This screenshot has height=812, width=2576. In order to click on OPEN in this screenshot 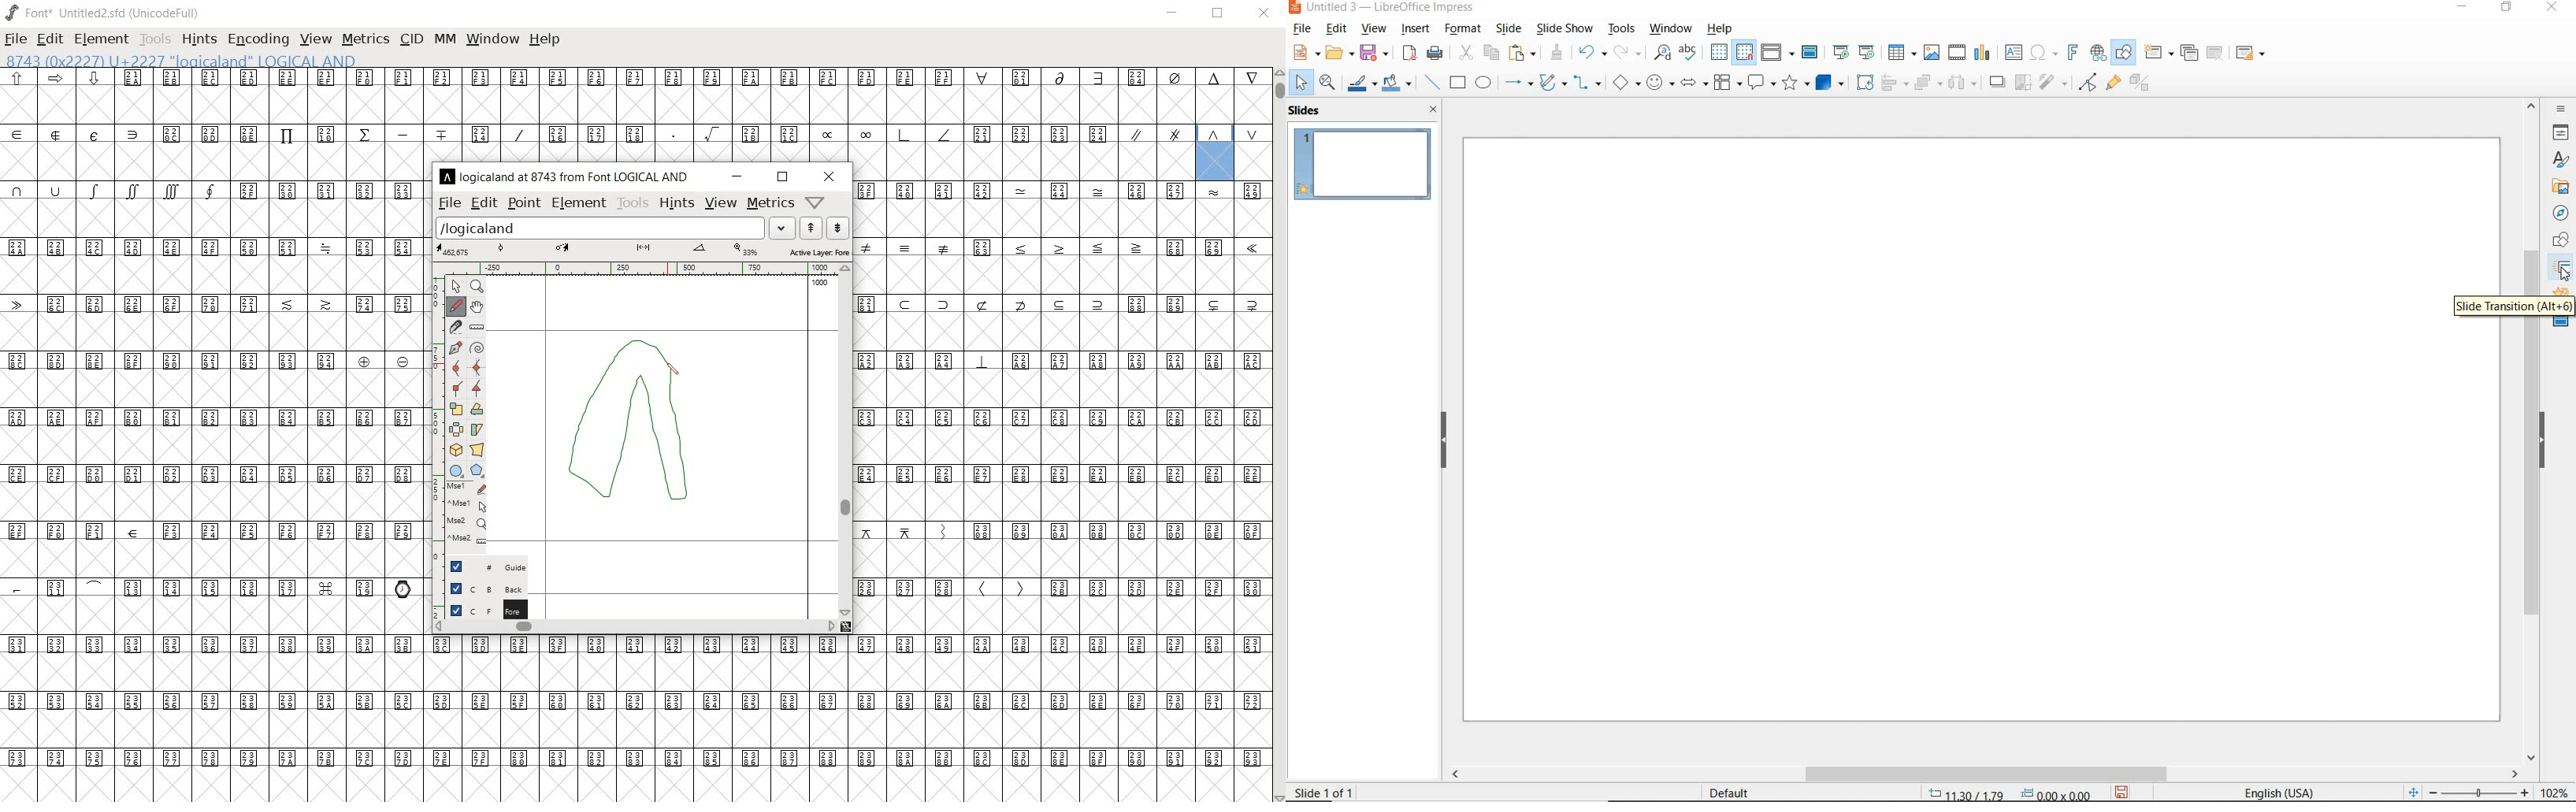, I will do `click(1339, 53)`.